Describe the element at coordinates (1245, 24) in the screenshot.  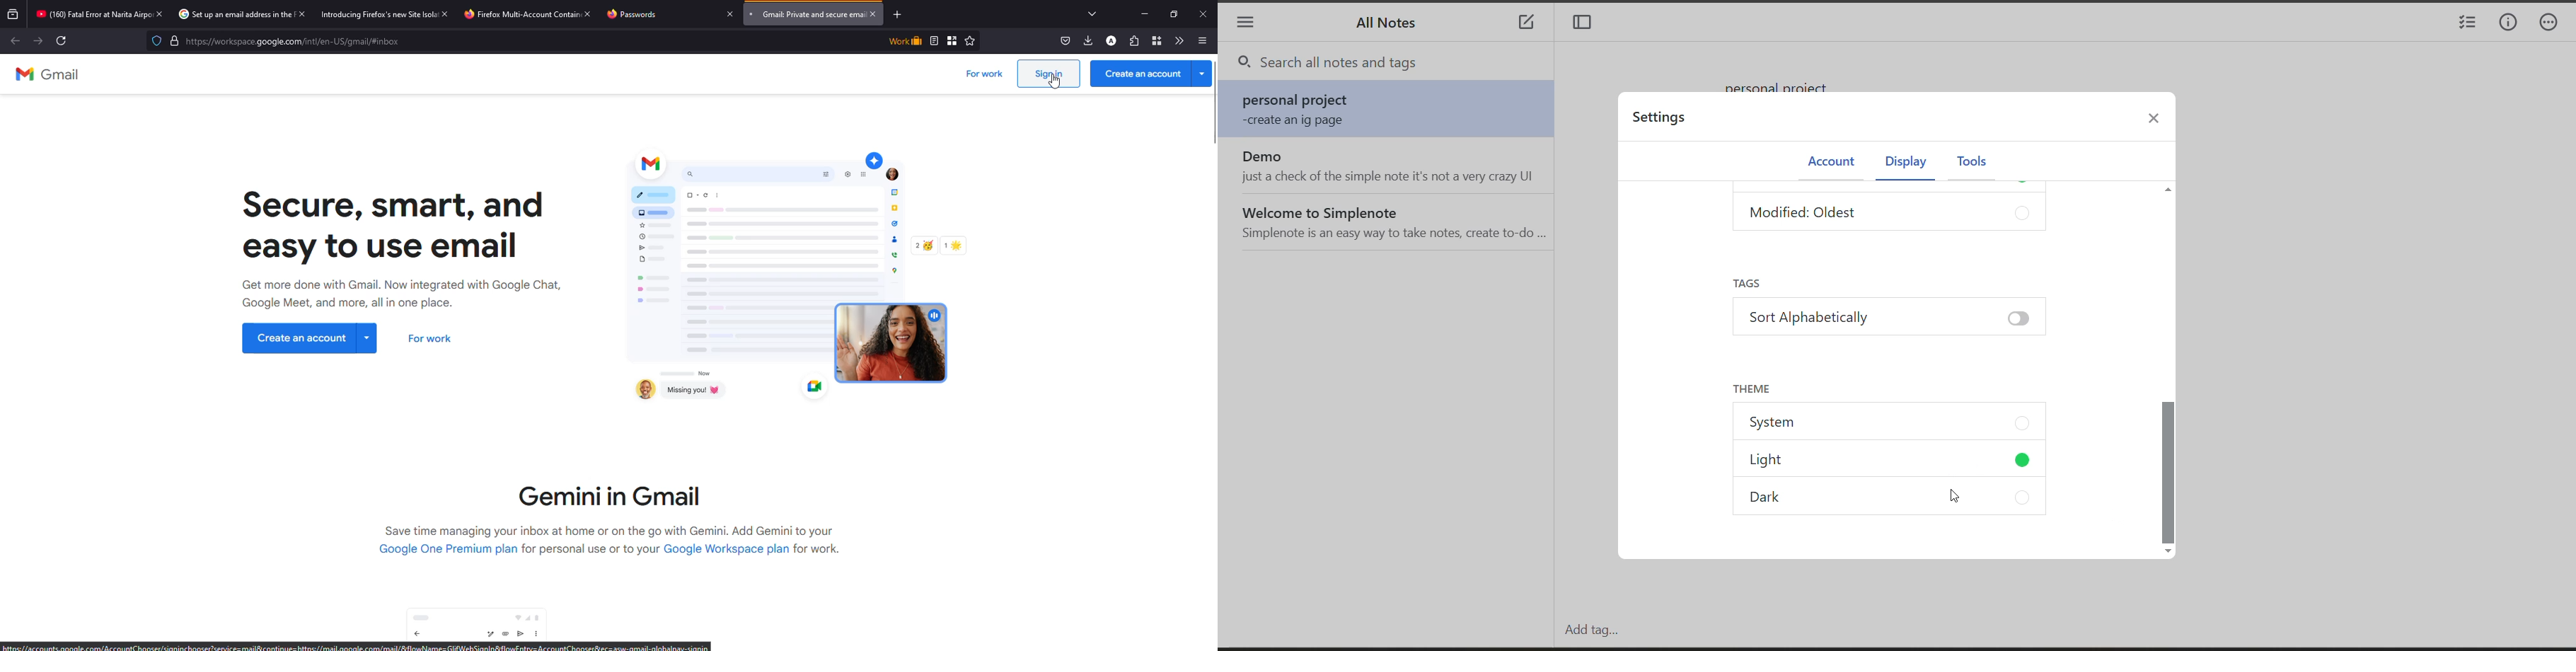
I see `menu` at that location.